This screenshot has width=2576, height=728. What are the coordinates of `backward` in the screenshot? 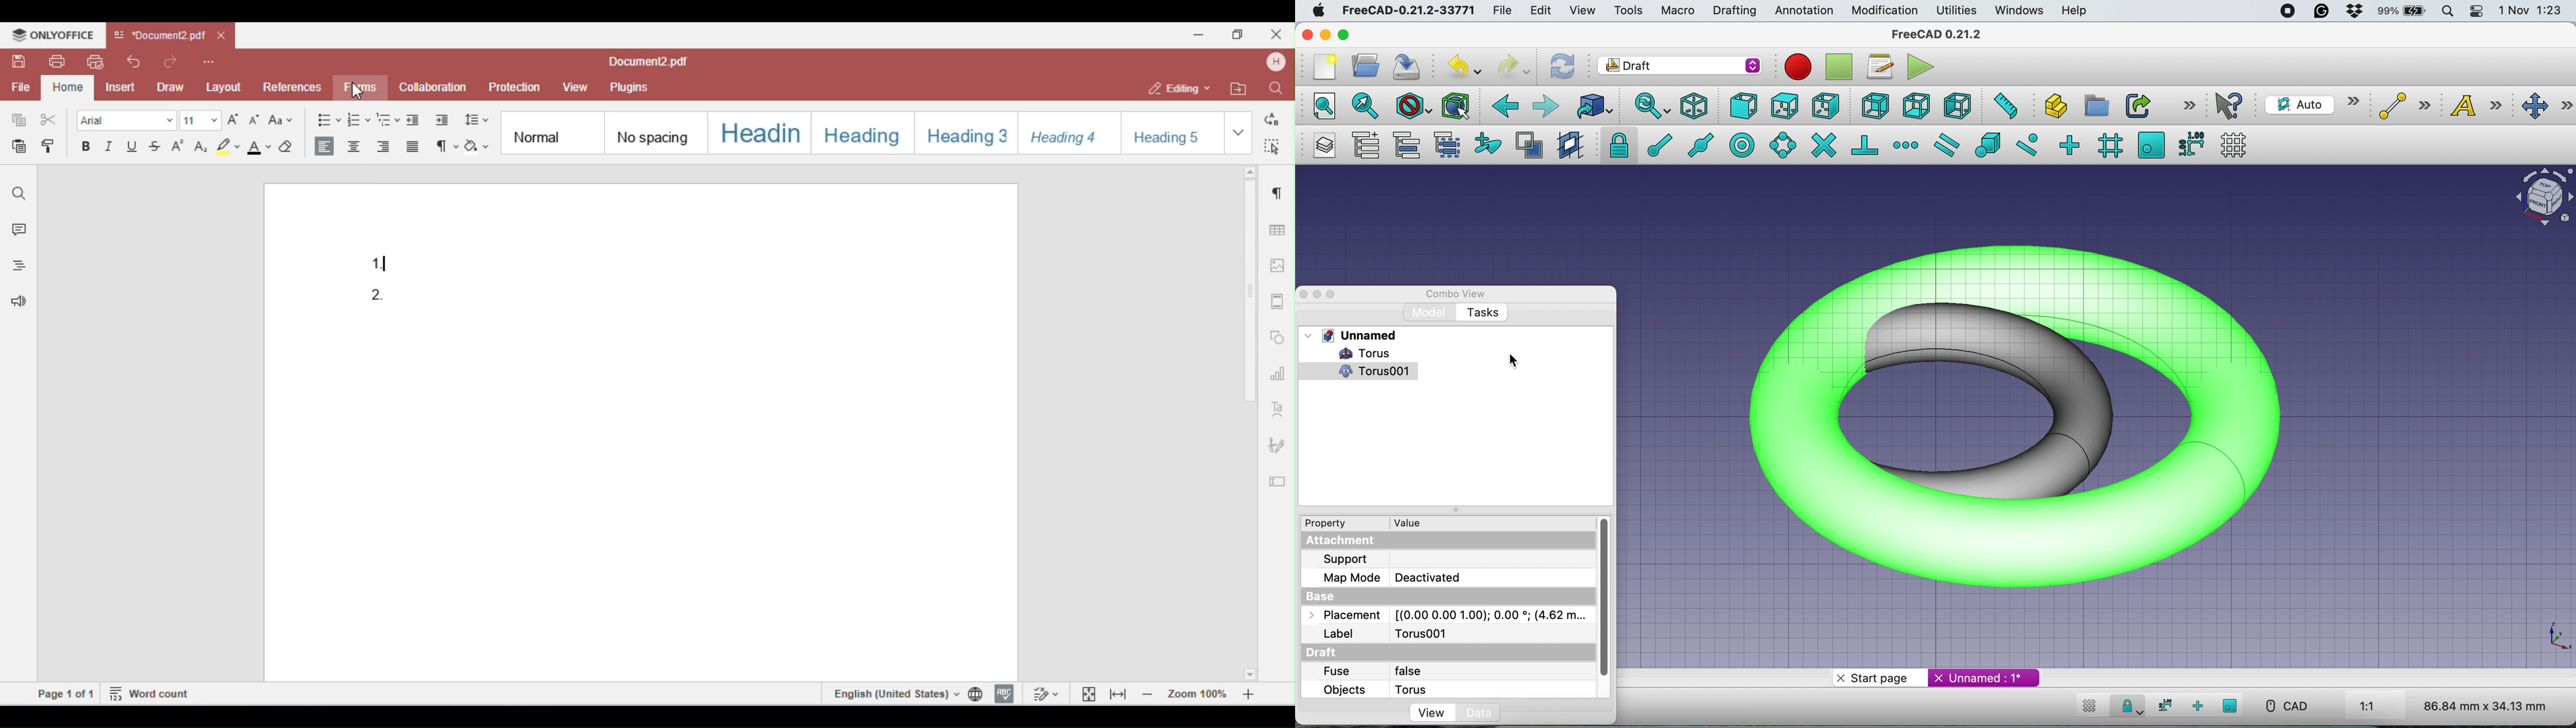 It's located at (1504, 109).